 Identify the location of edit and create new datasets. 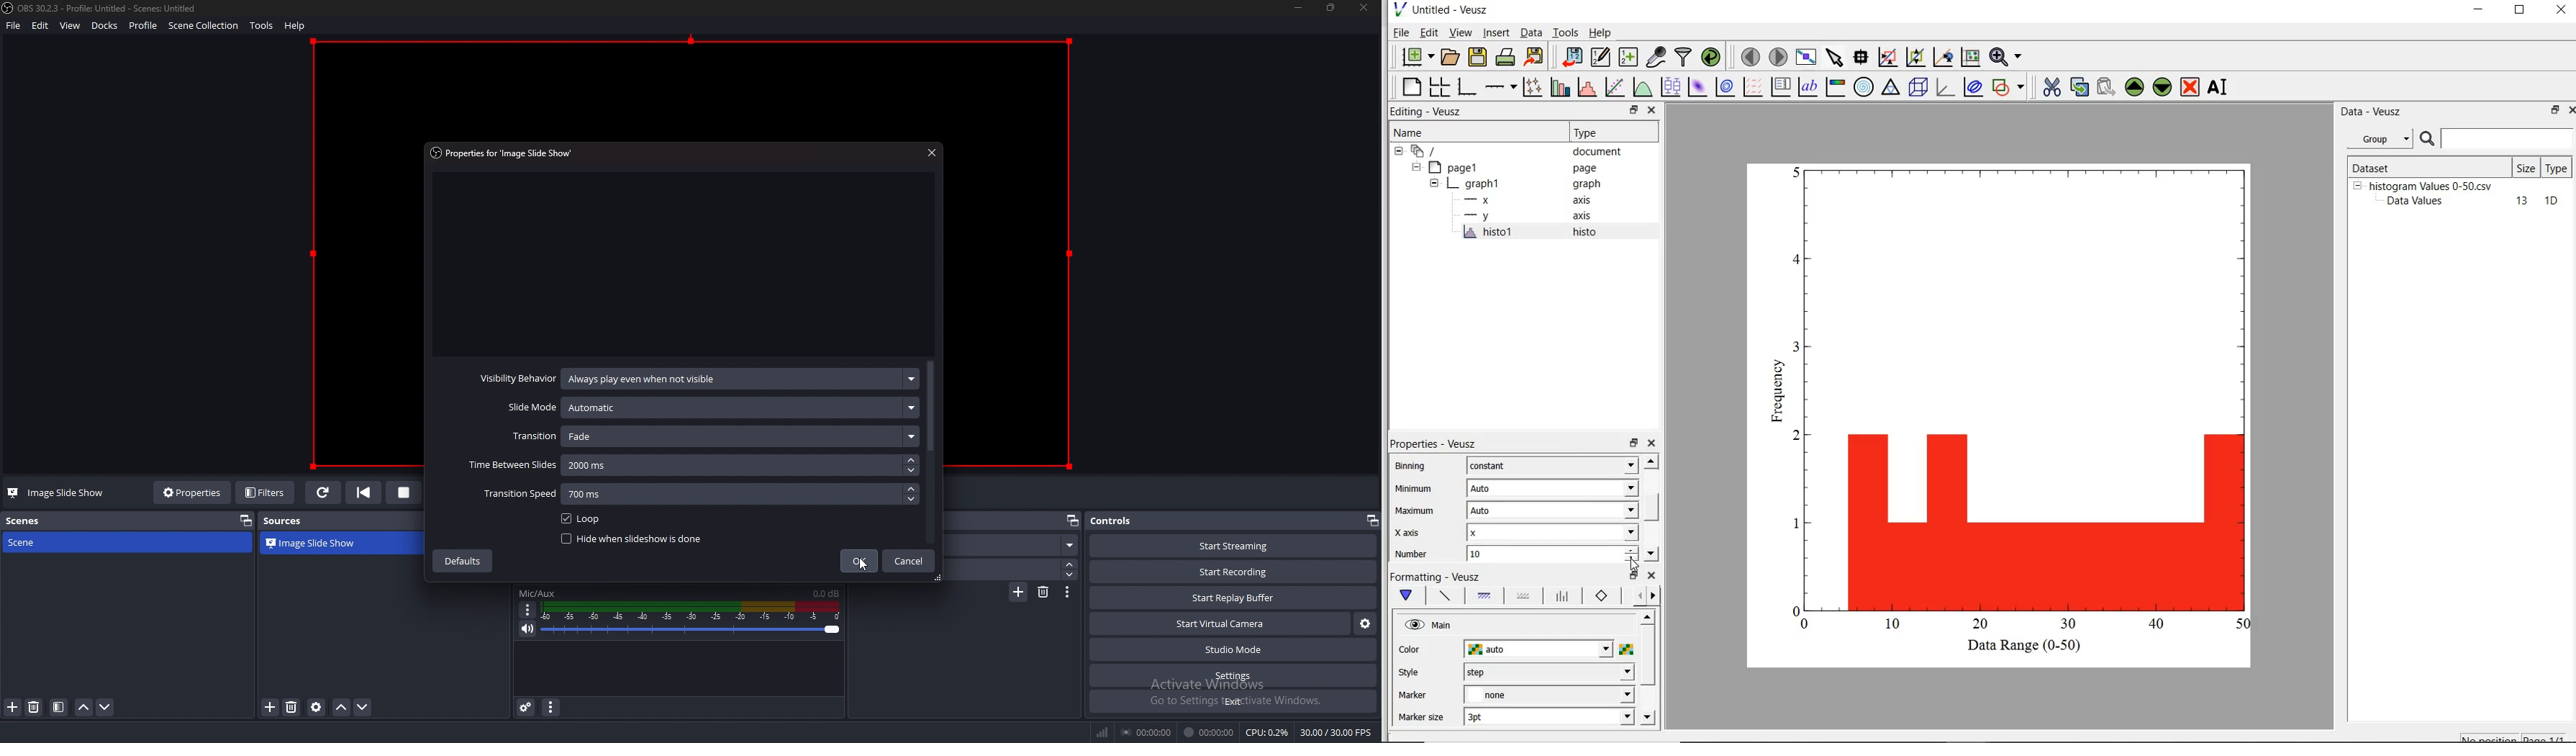
(1601, 56).